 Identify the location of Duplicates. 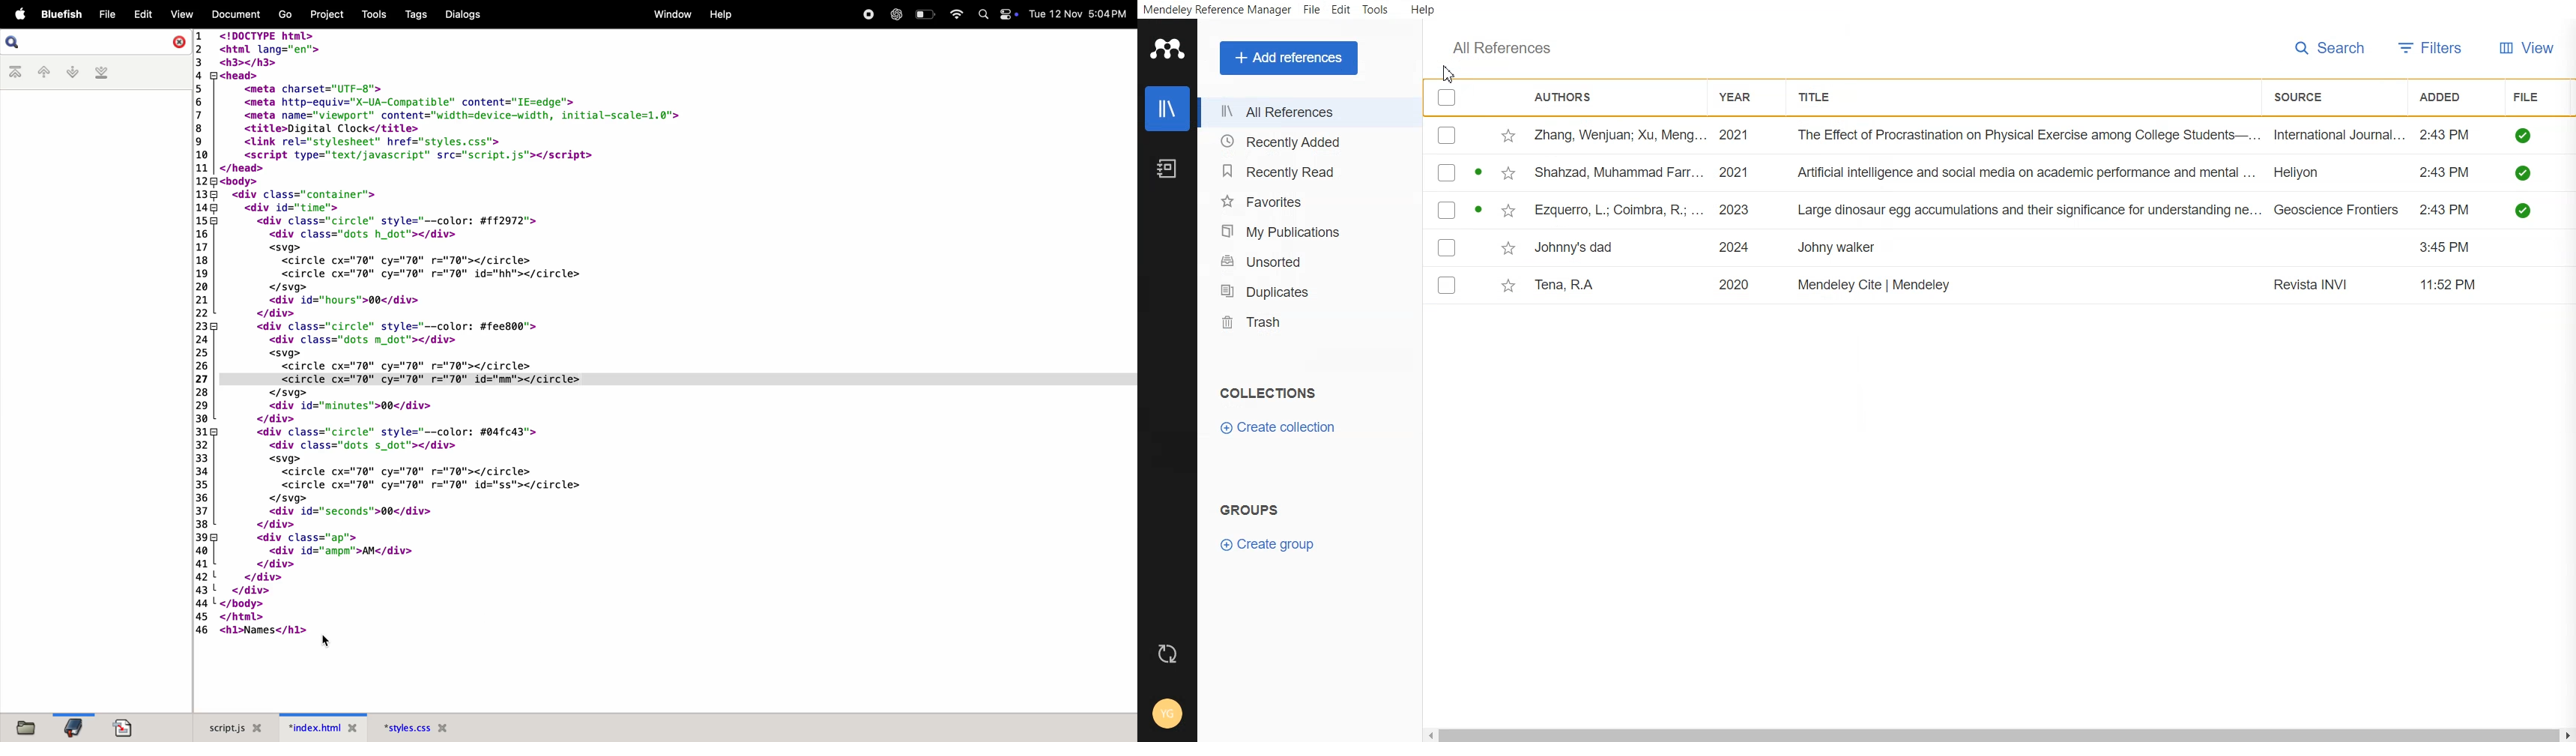
(1306, 289).